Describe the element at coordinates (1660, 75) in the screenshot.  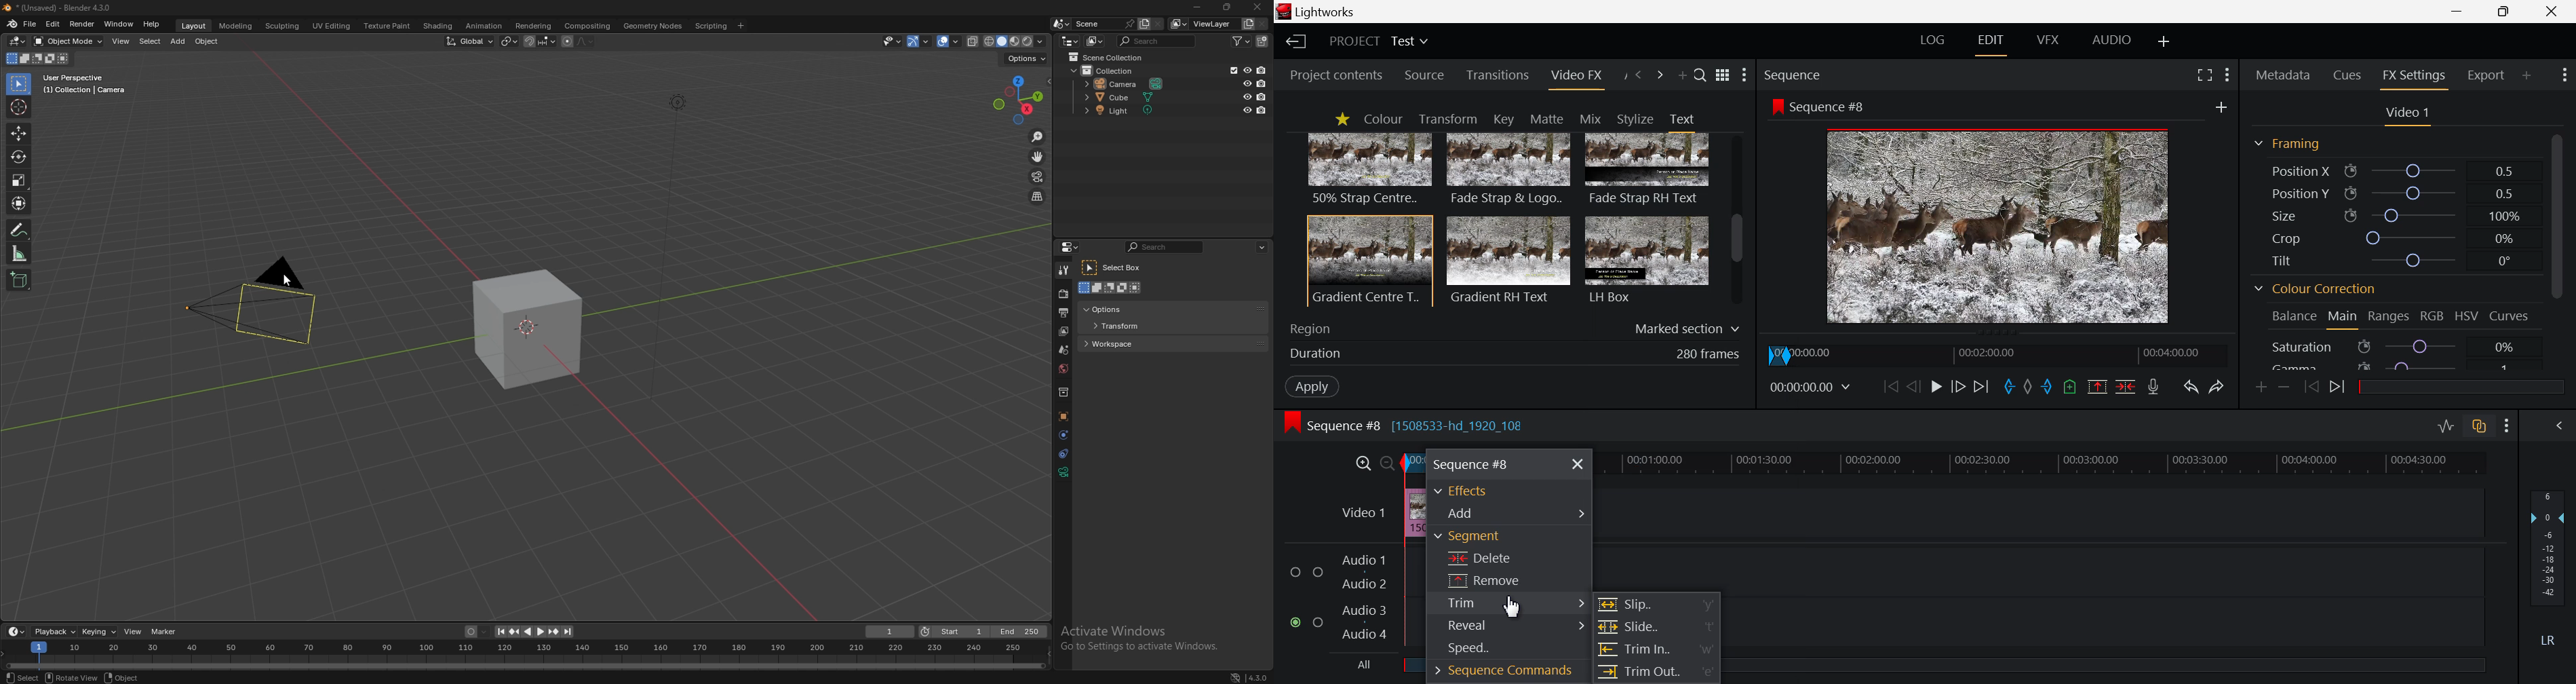
I see `Next Panel` at that location.